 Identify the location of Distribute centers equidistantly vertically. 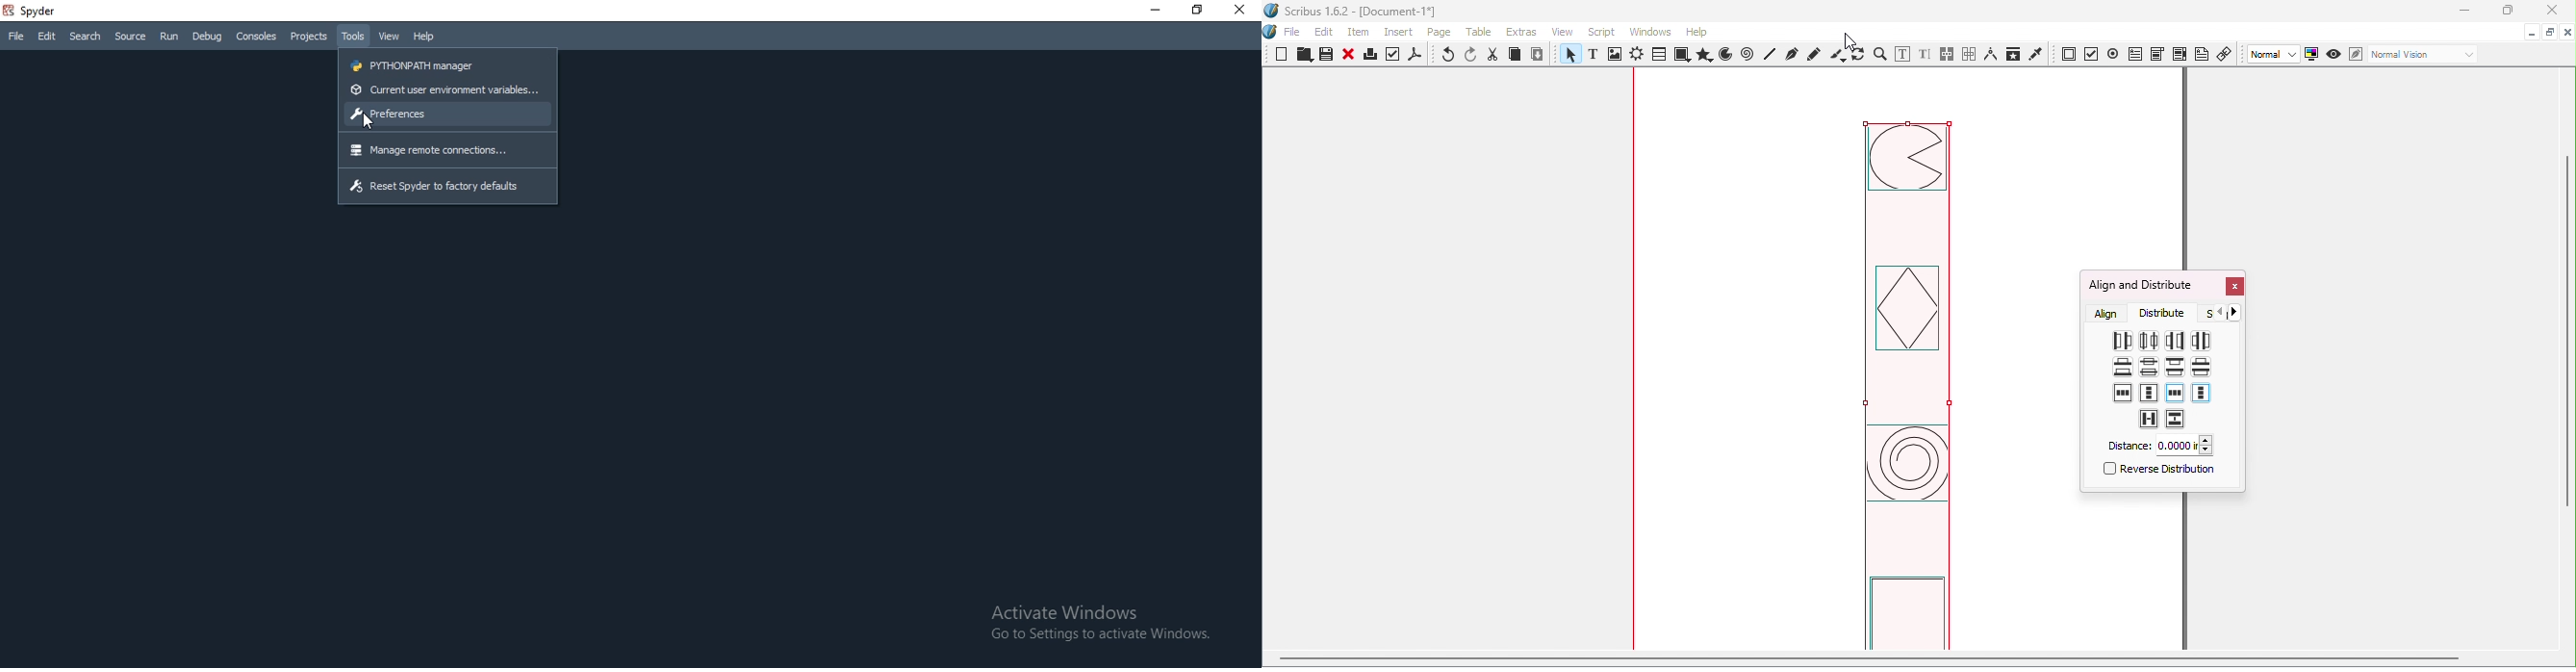
(2148, 369).